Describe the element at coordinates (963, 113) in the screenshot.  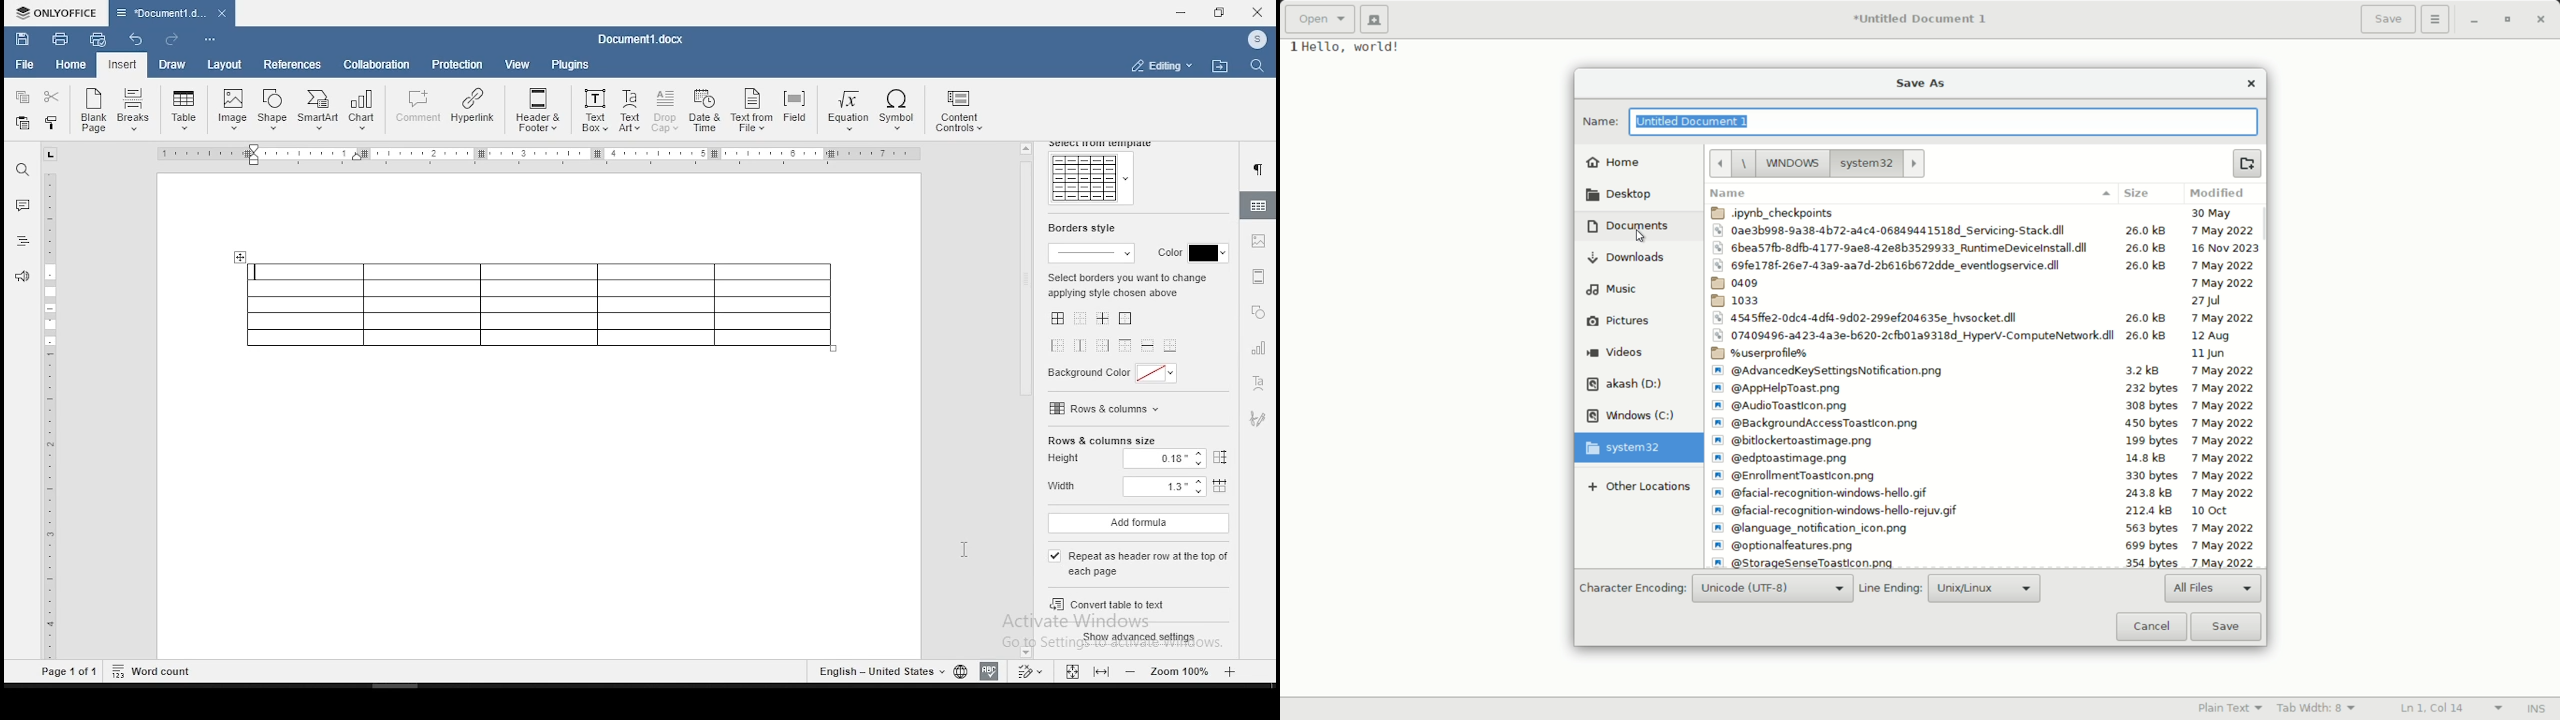
I see `content controls` at that location.